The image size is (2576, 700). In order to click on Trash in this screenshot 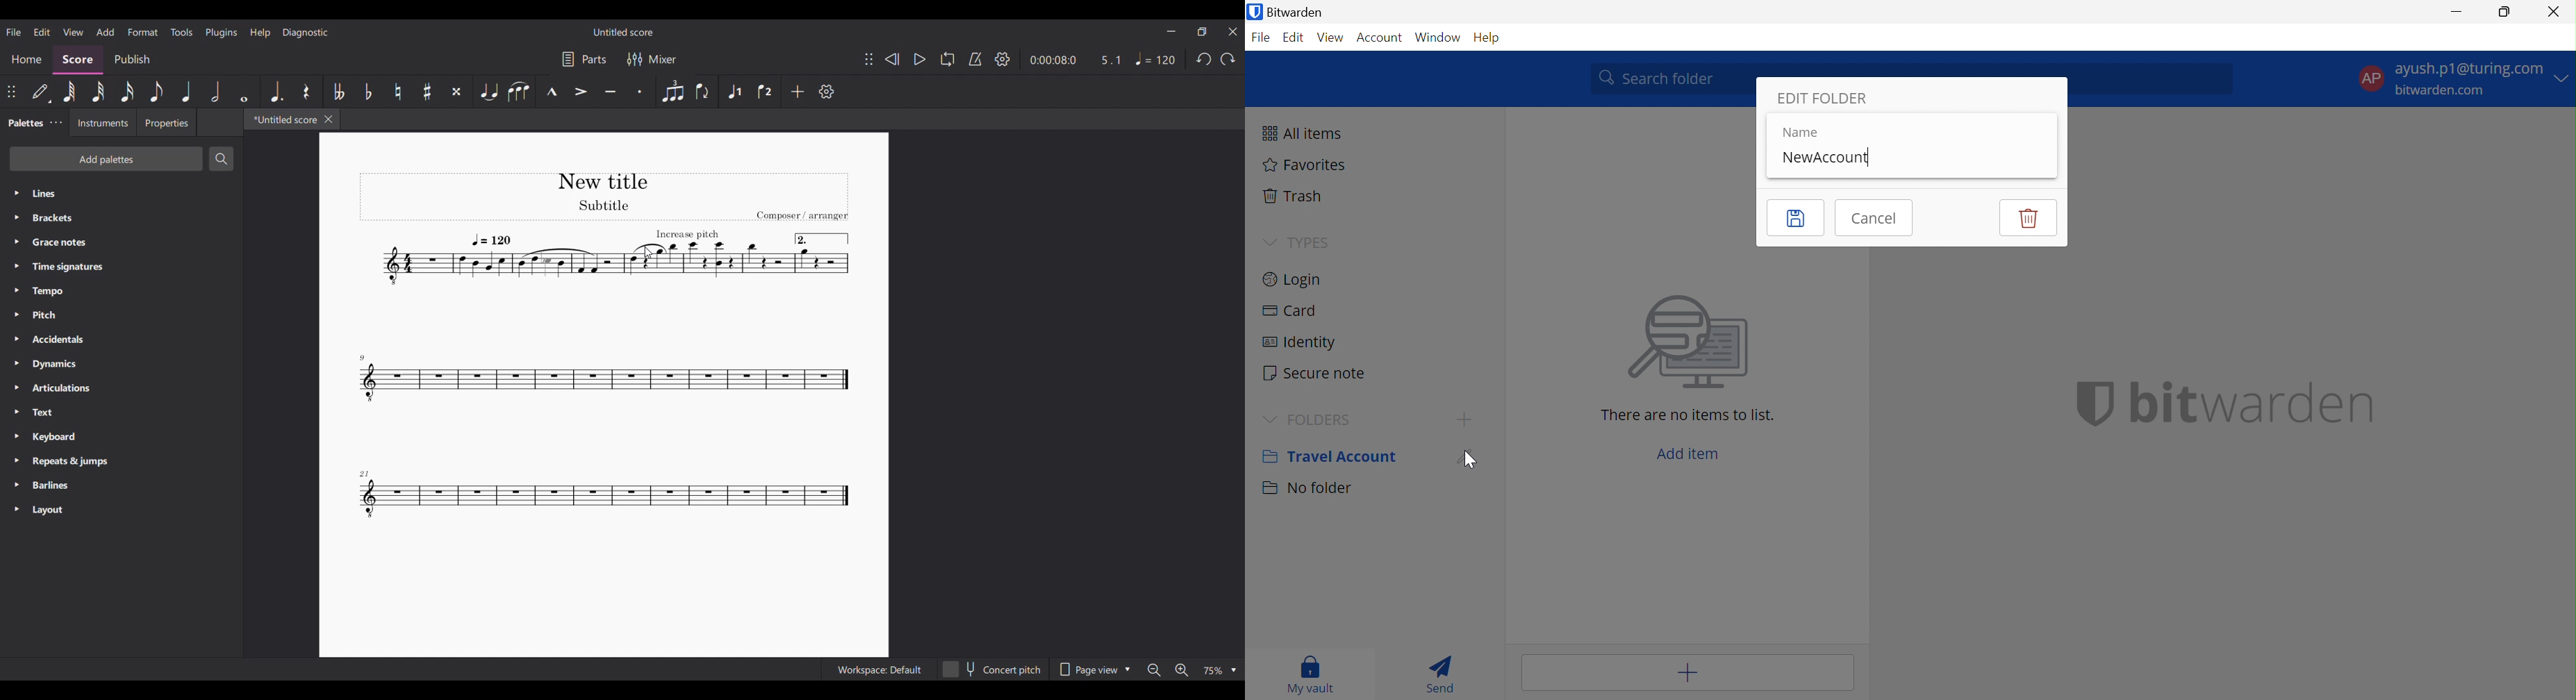, I will do `click(1294, 195)`.